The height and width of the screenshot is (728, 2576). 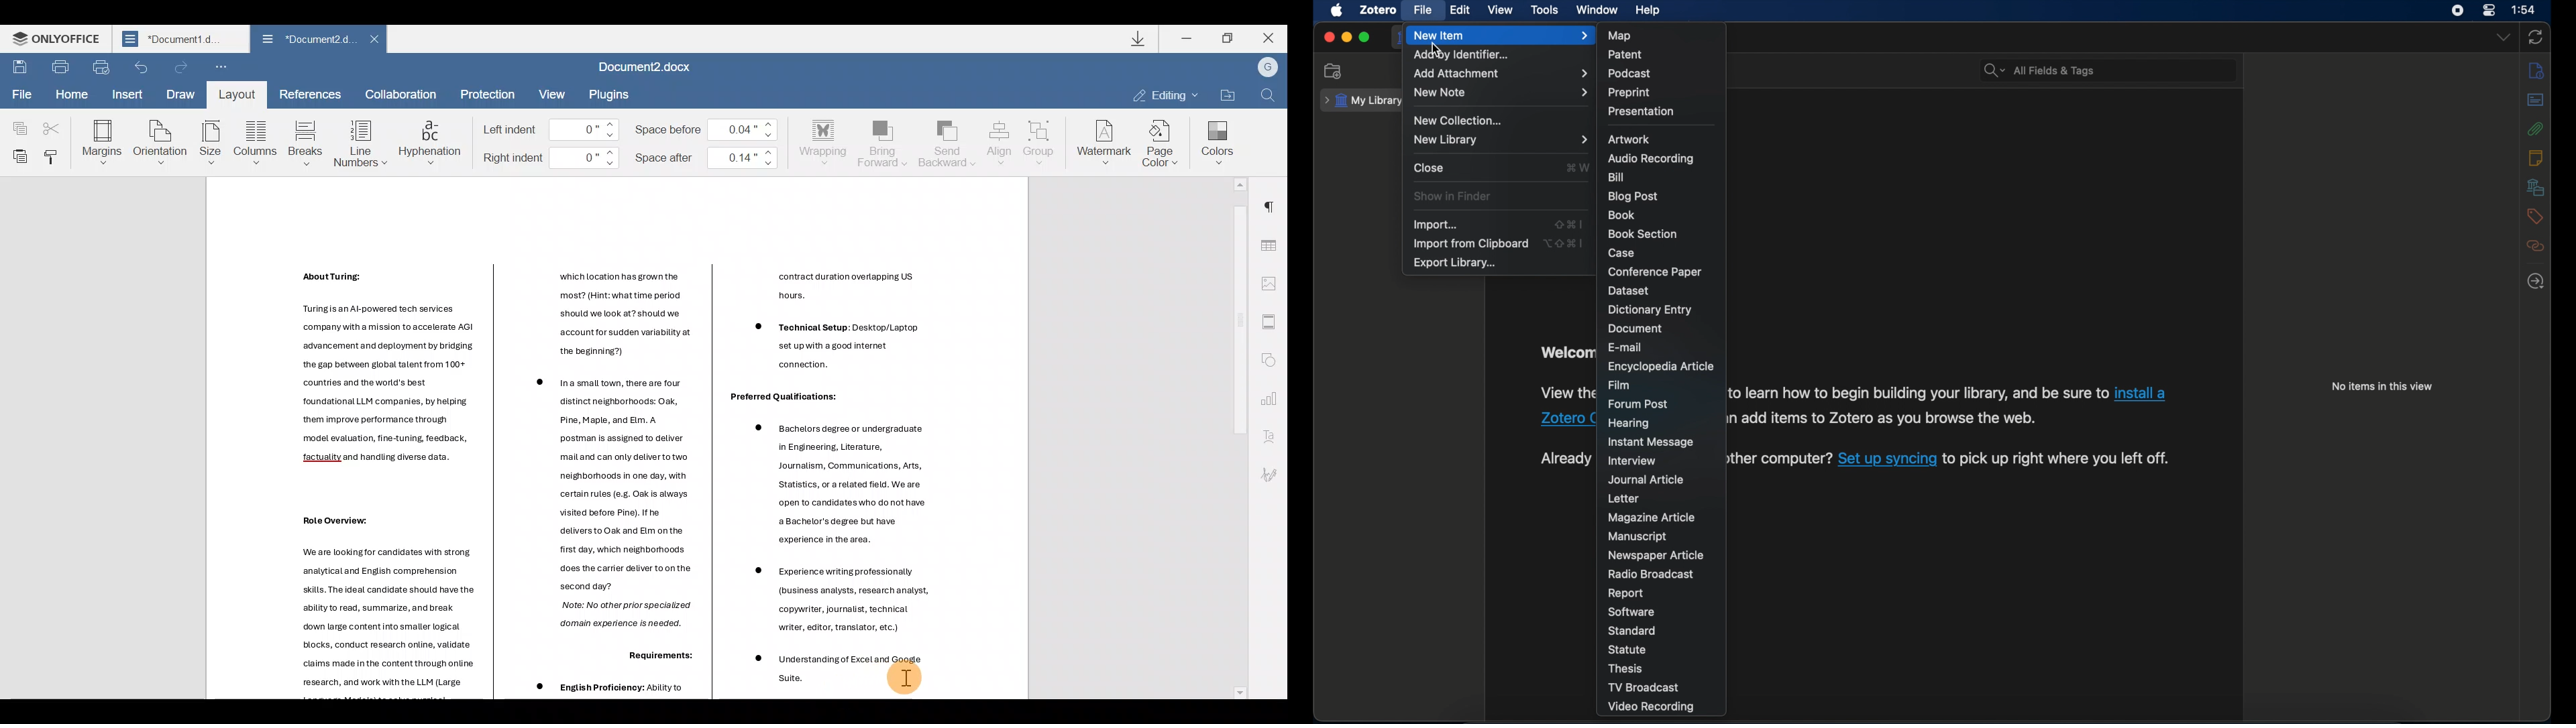 What do you see at coordinates (1000, 141) in the screenshot?
I see `Align` at bounding box center [1000, 141].